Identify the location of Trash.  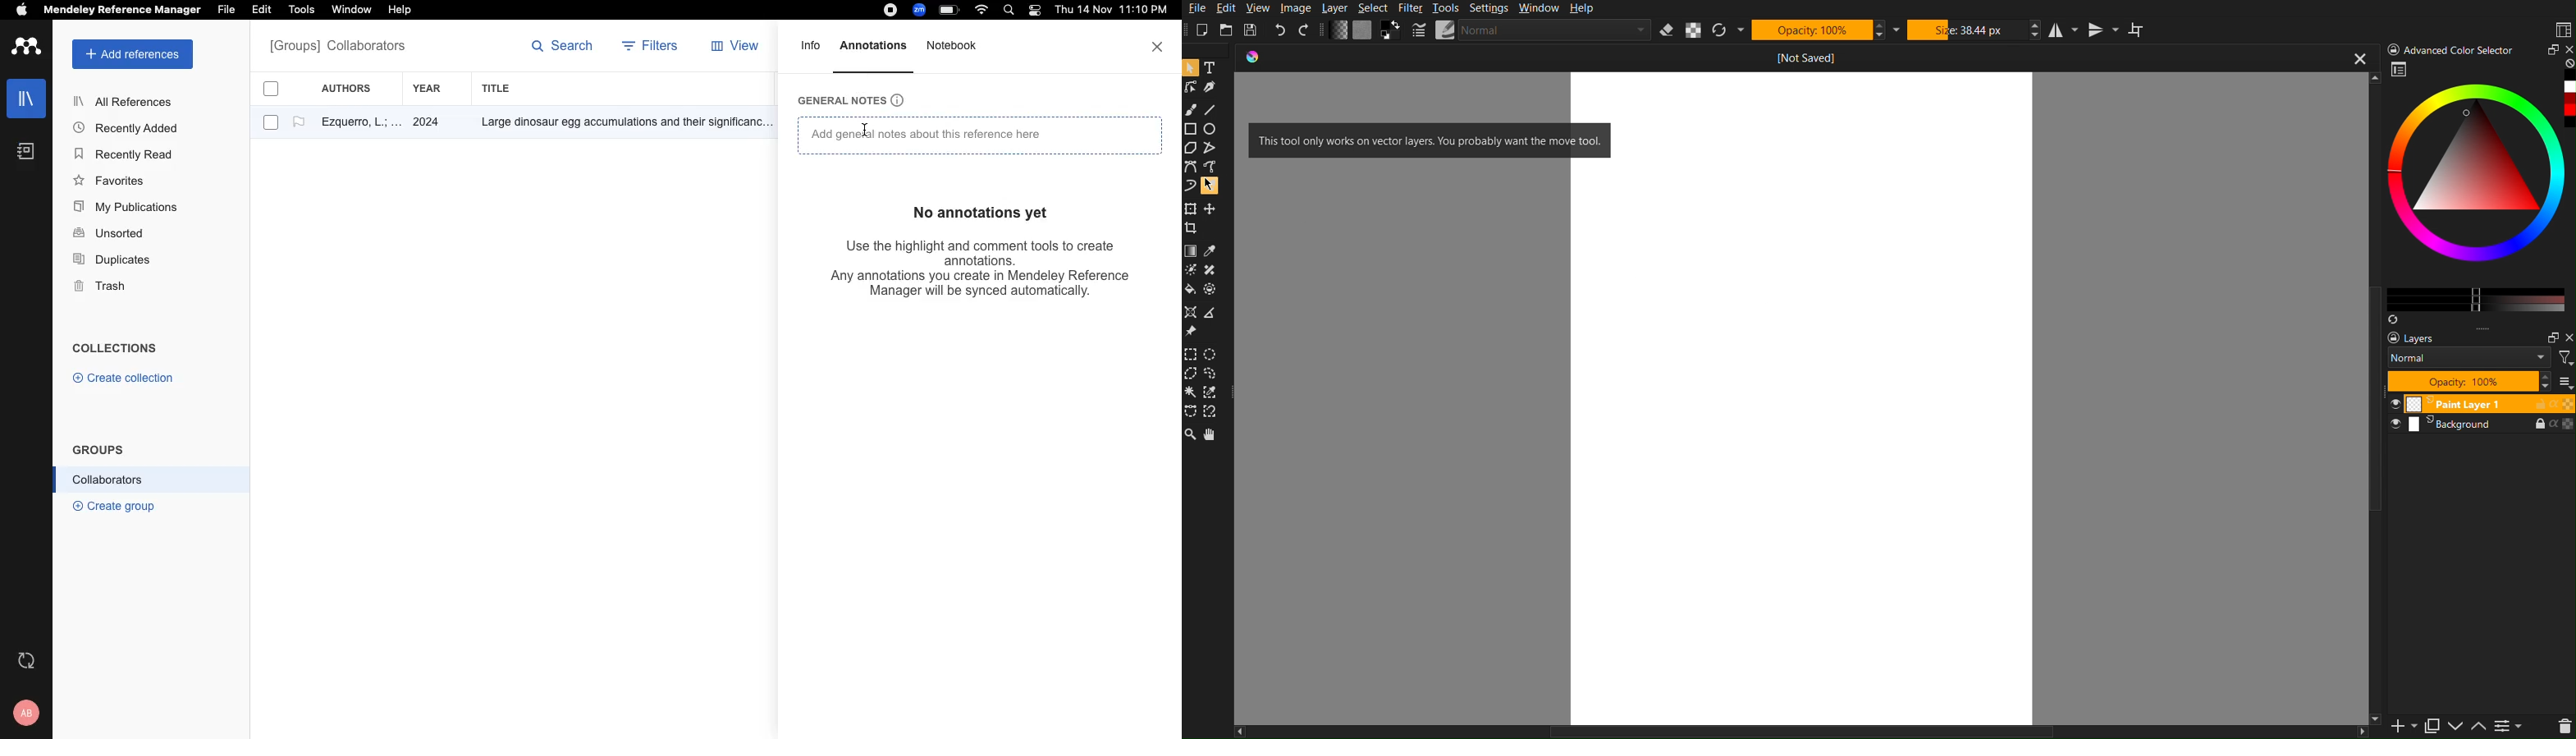
(107, 287).